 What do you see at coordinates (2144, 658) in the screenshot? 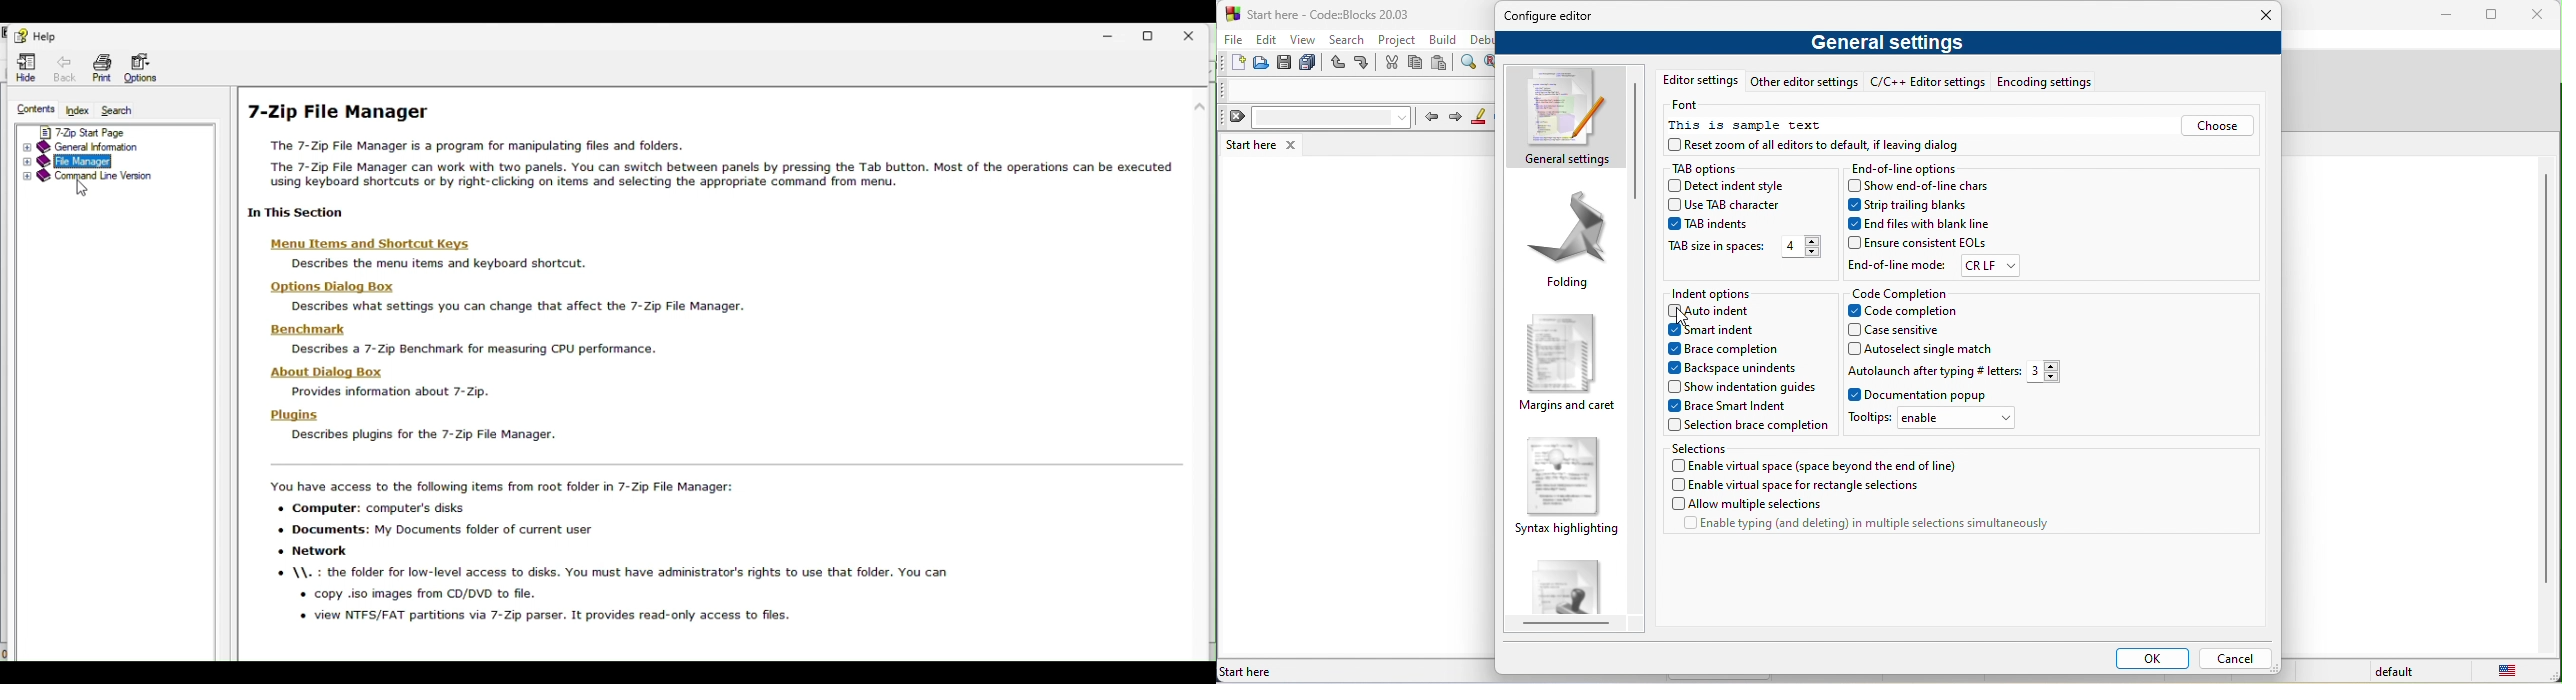
I see `ok` at bounding box center [2144, 658].